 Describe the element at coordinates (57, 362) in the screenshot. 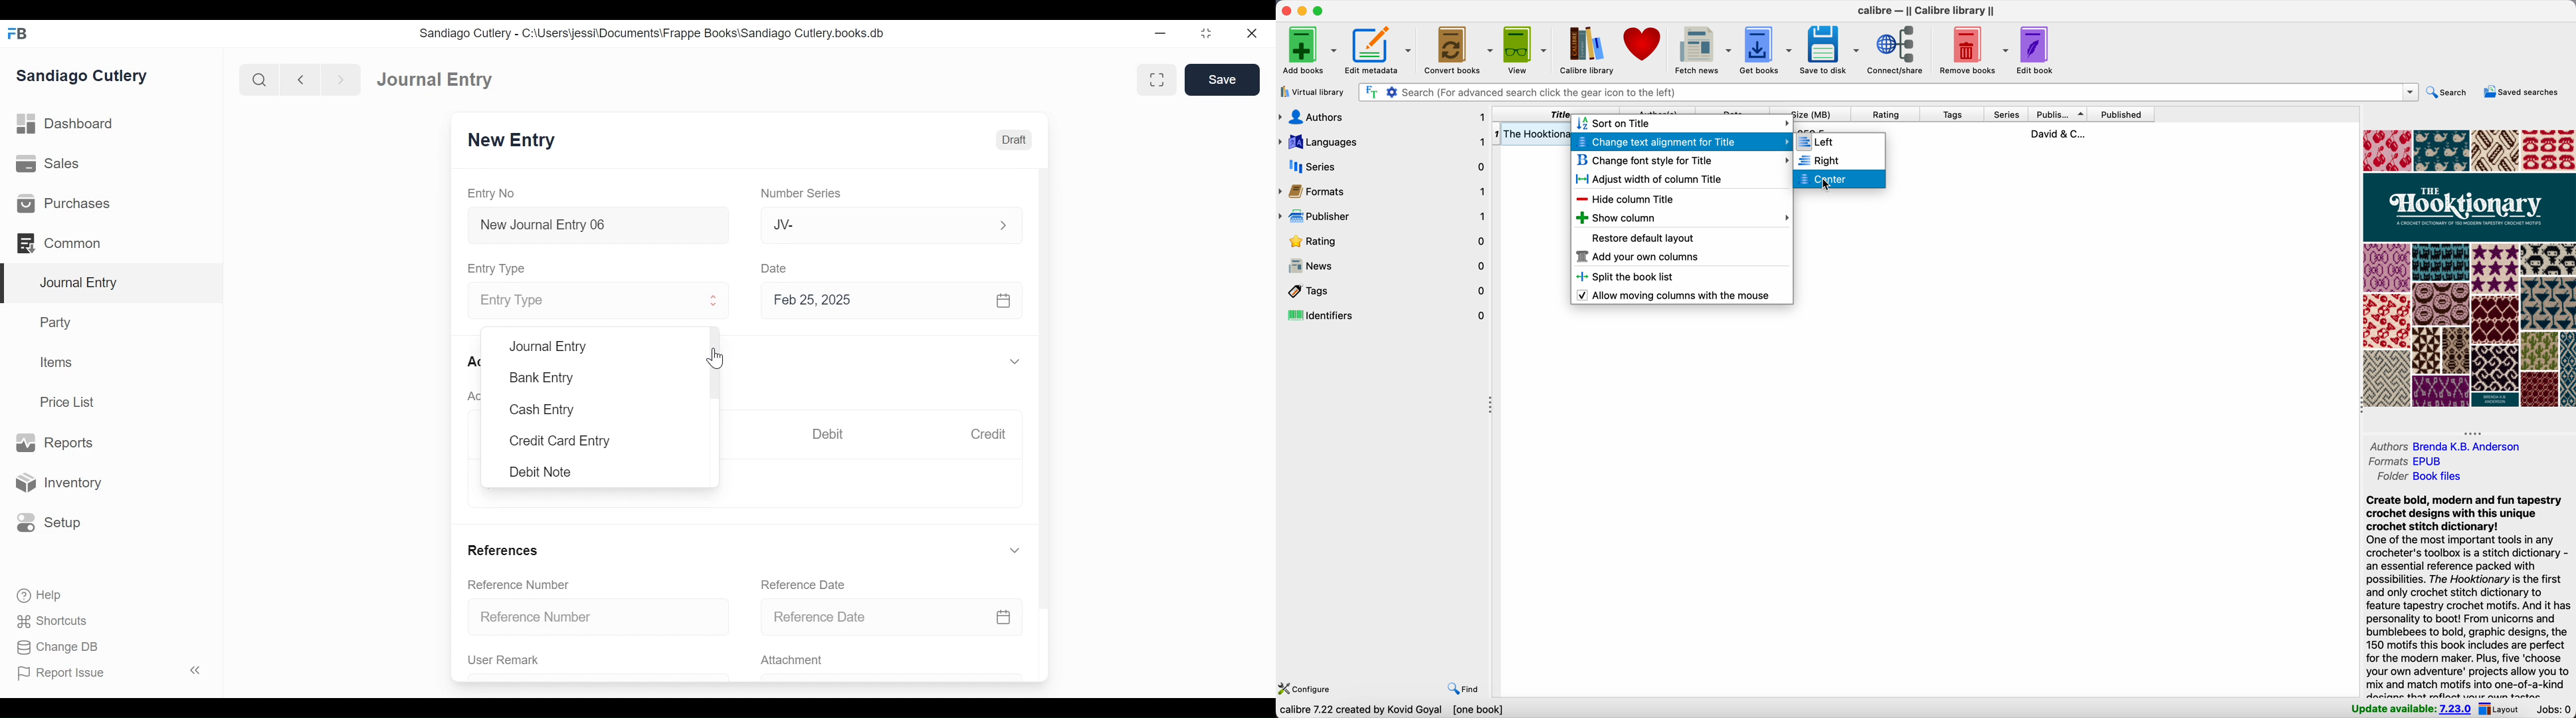

I see `Items` at that location.